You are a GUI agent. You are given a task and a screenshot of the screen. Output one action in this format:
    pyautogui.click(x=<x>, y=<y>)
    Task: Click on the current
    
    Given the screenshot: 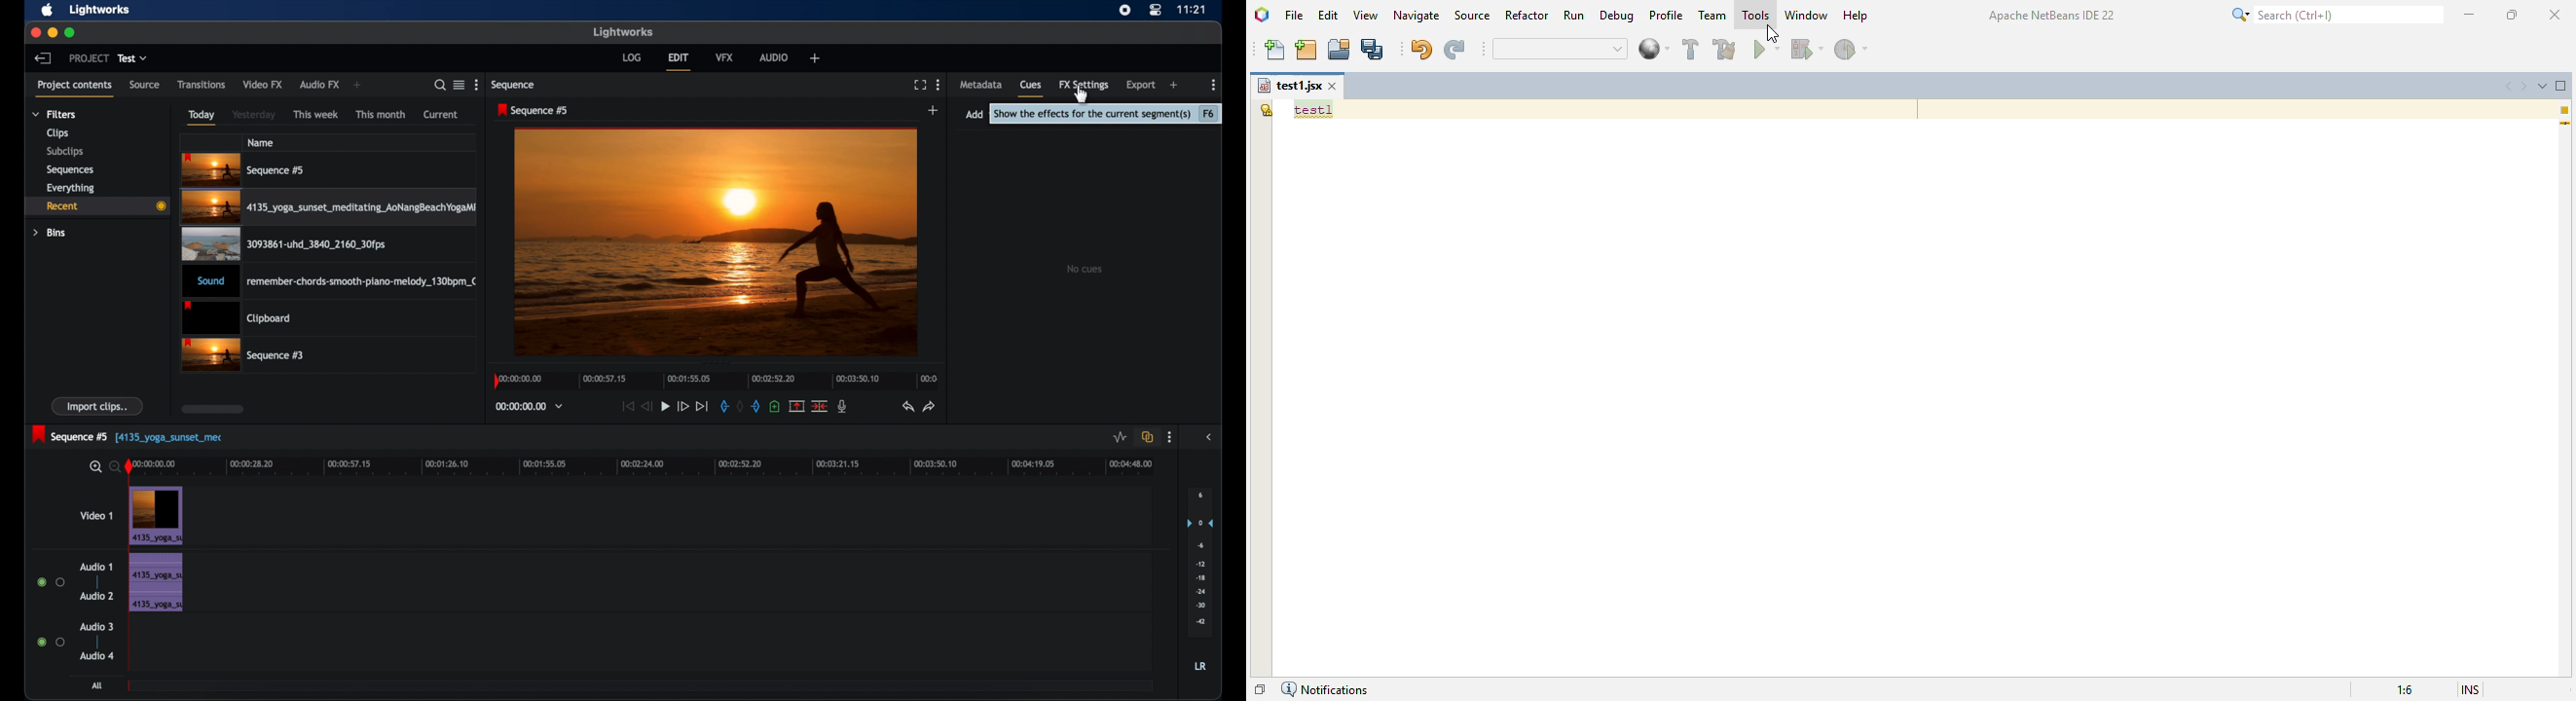 What is the action you would take?
    pyautogui.click(x=441, y=114)
    